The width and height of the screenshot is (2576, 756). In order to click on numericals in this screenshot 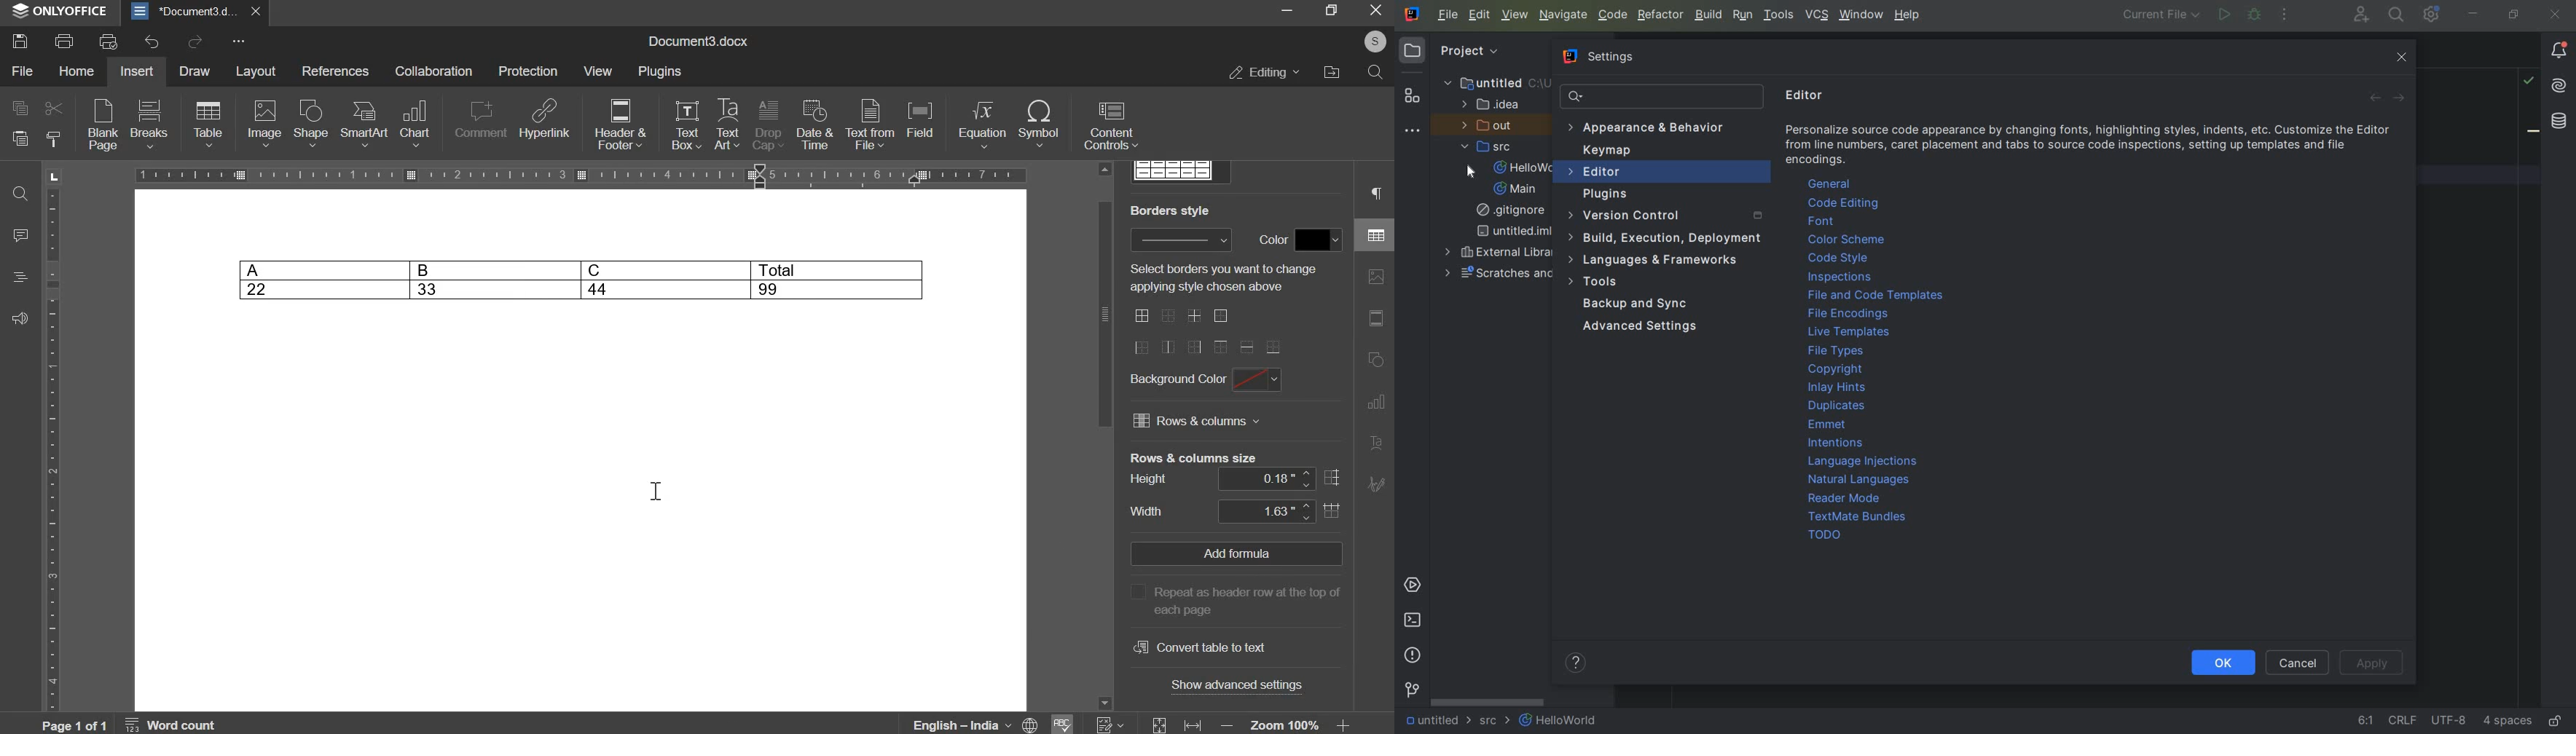, I will do `click(1110, 724)`.